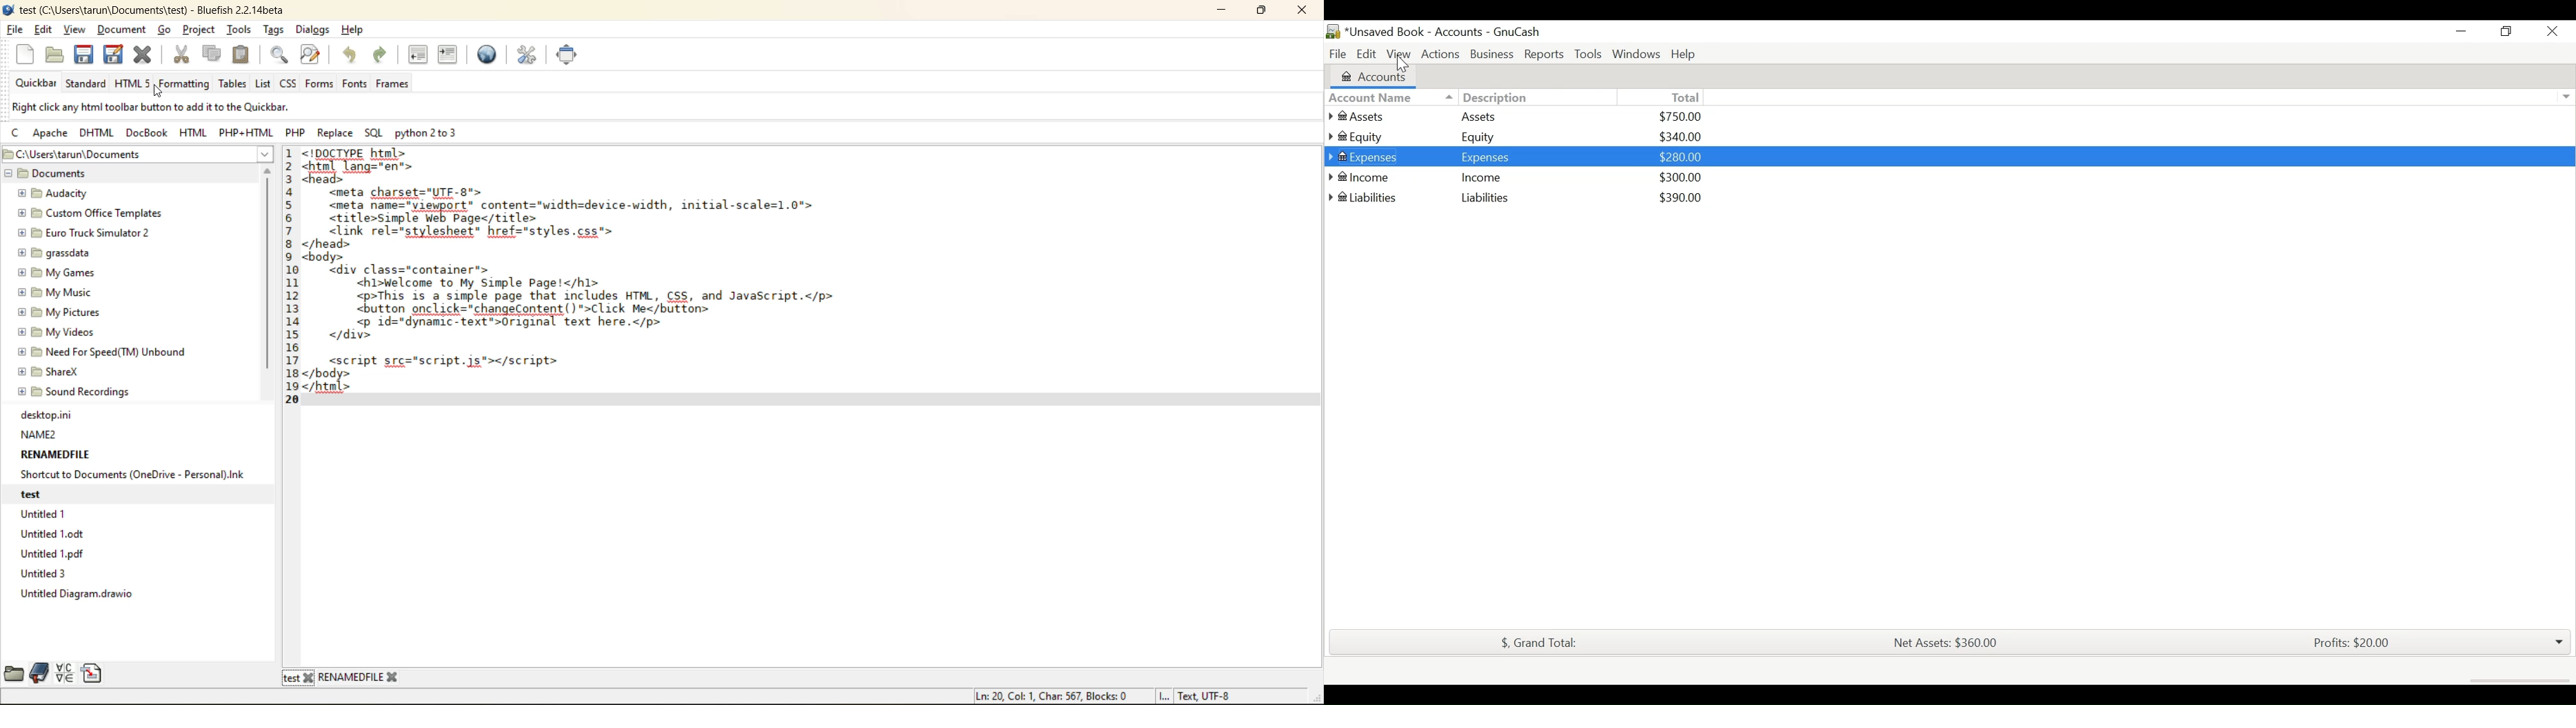 This screenshot has width=2576, height=728. Describe the element at coordinates (525, 54) in the screenshot. I see `edit references` at that location.